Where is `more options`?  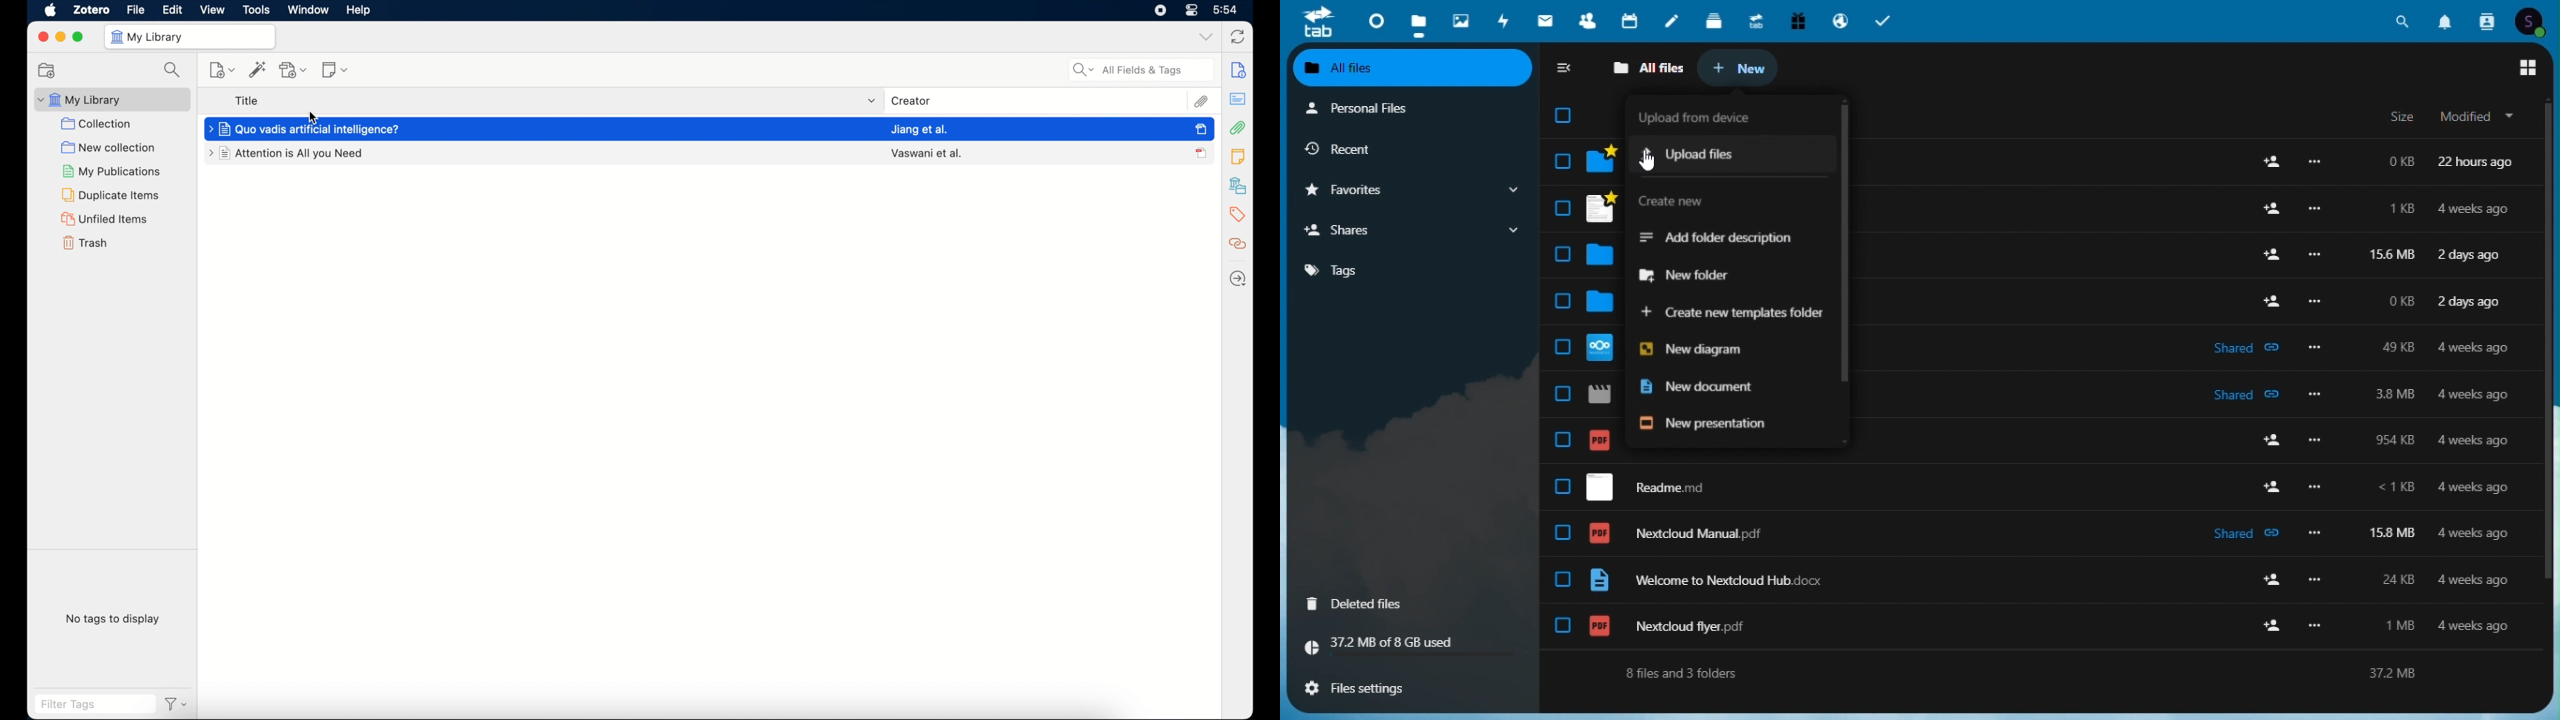 more options is located at coordinates (2315, 393).